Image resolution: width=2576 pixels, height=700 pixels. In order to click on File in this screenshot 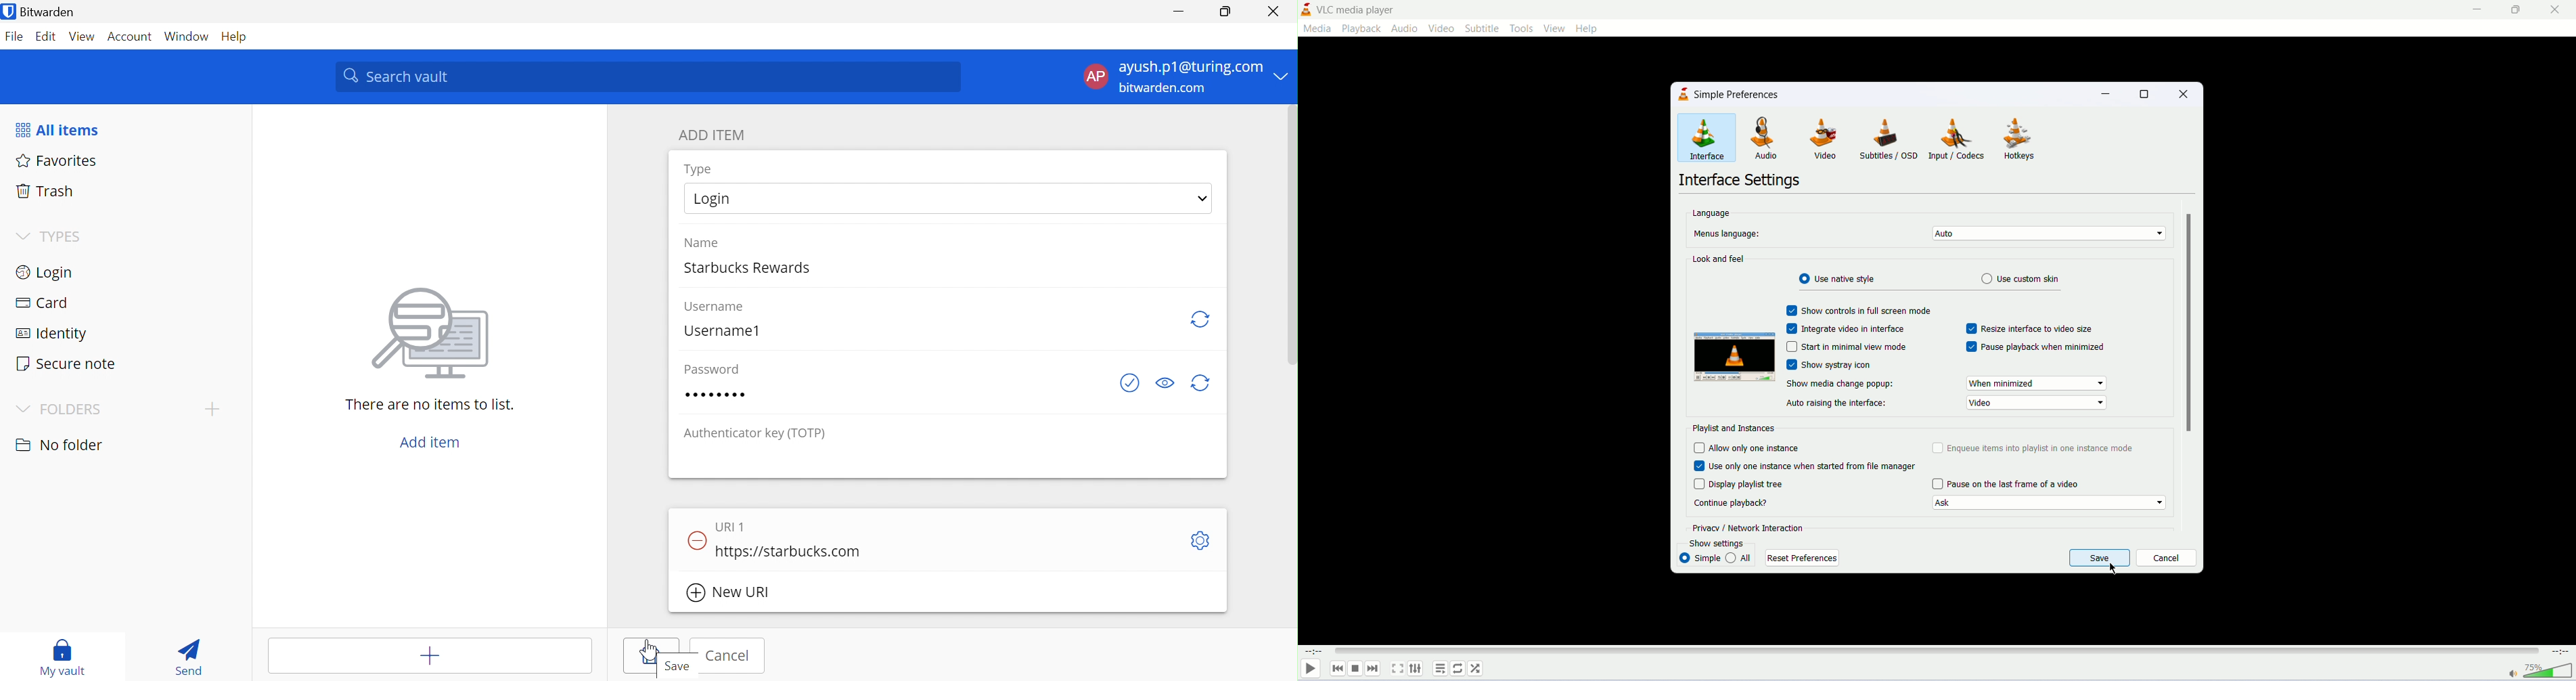, I will do `click(15, 39)`.